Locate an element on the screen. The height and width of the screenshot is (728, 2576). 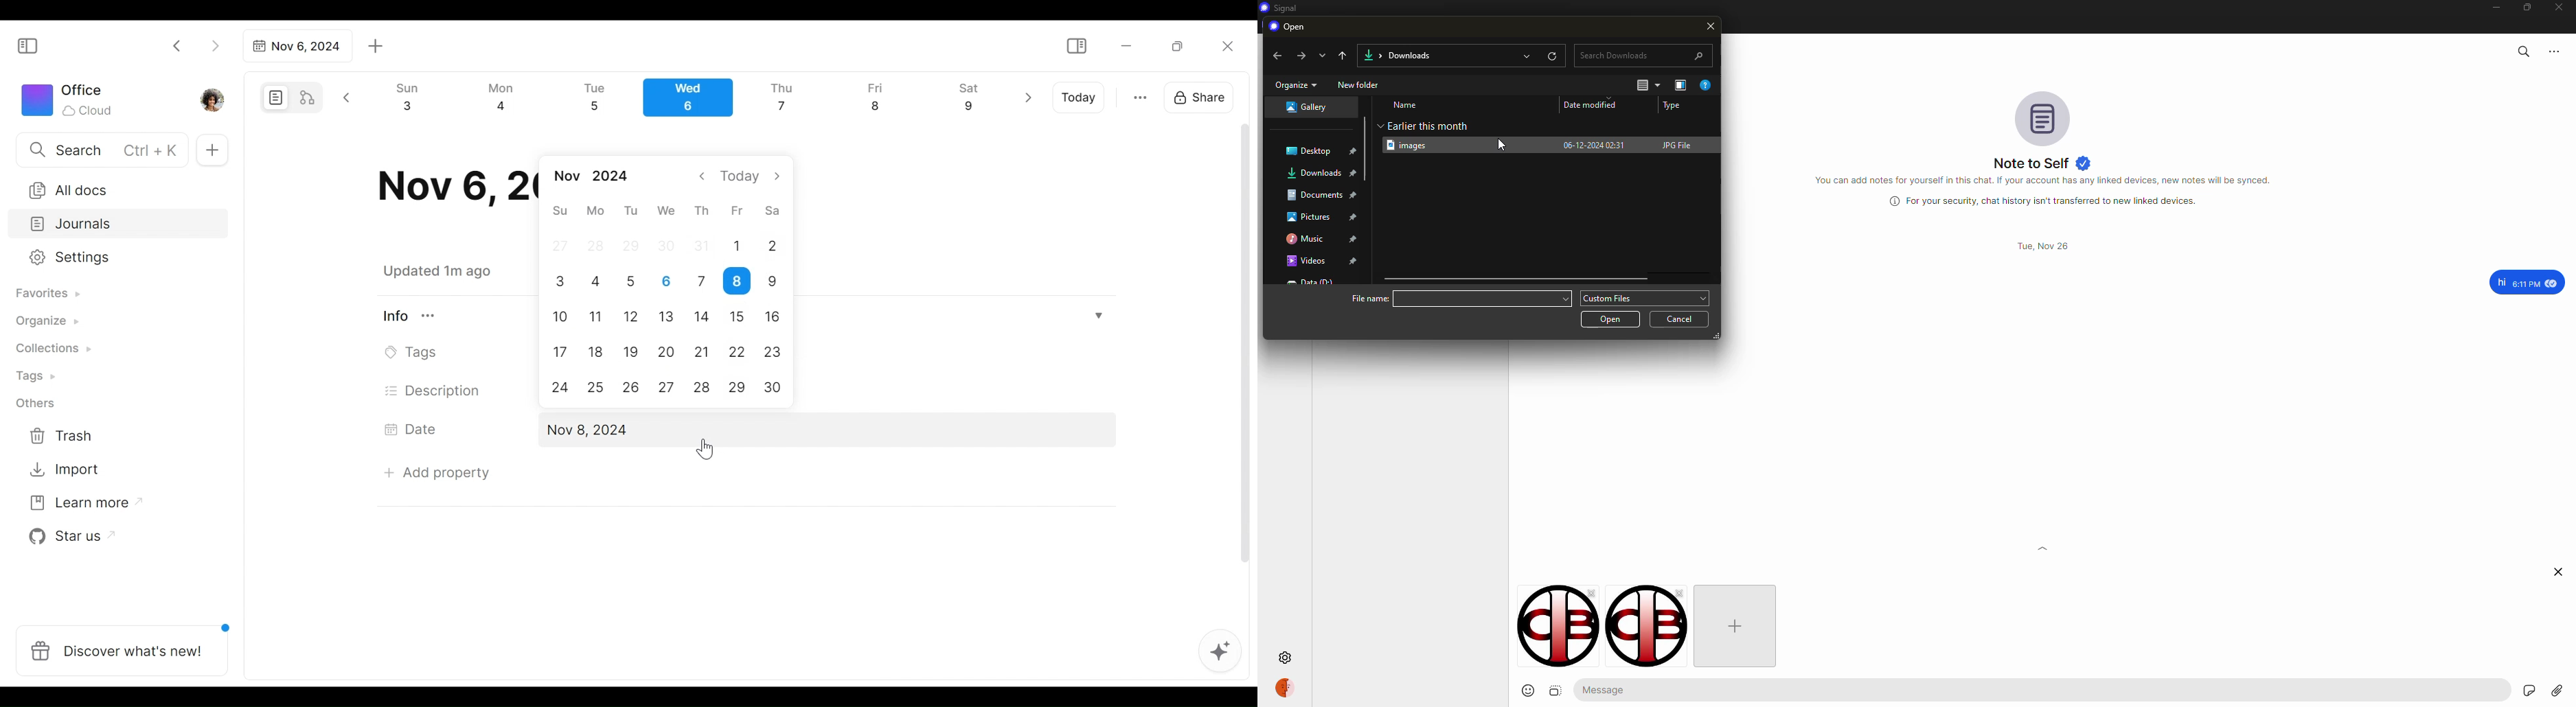
stickers is located at coordinates (2528, 689).